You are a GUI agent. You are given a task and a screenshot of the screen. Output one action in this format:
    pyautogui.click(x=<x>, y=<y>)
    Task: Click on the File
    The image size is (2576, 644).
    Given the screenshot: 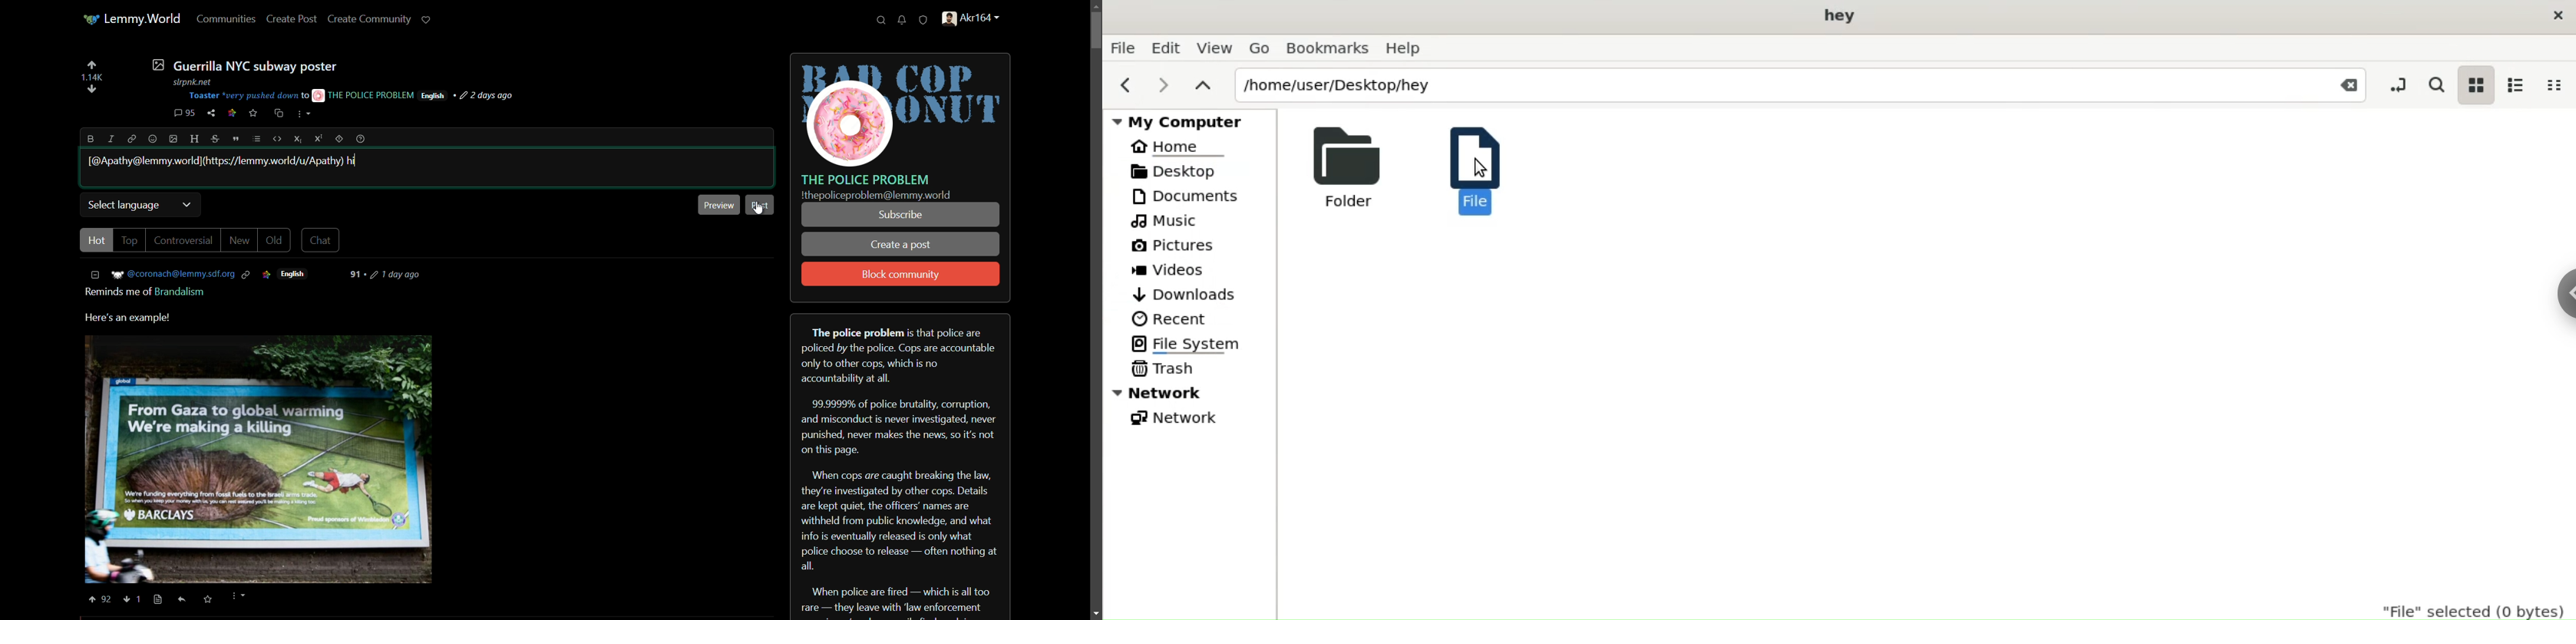 What is the action you would take?
    pyautogui.click(x=1123, y=47)
    